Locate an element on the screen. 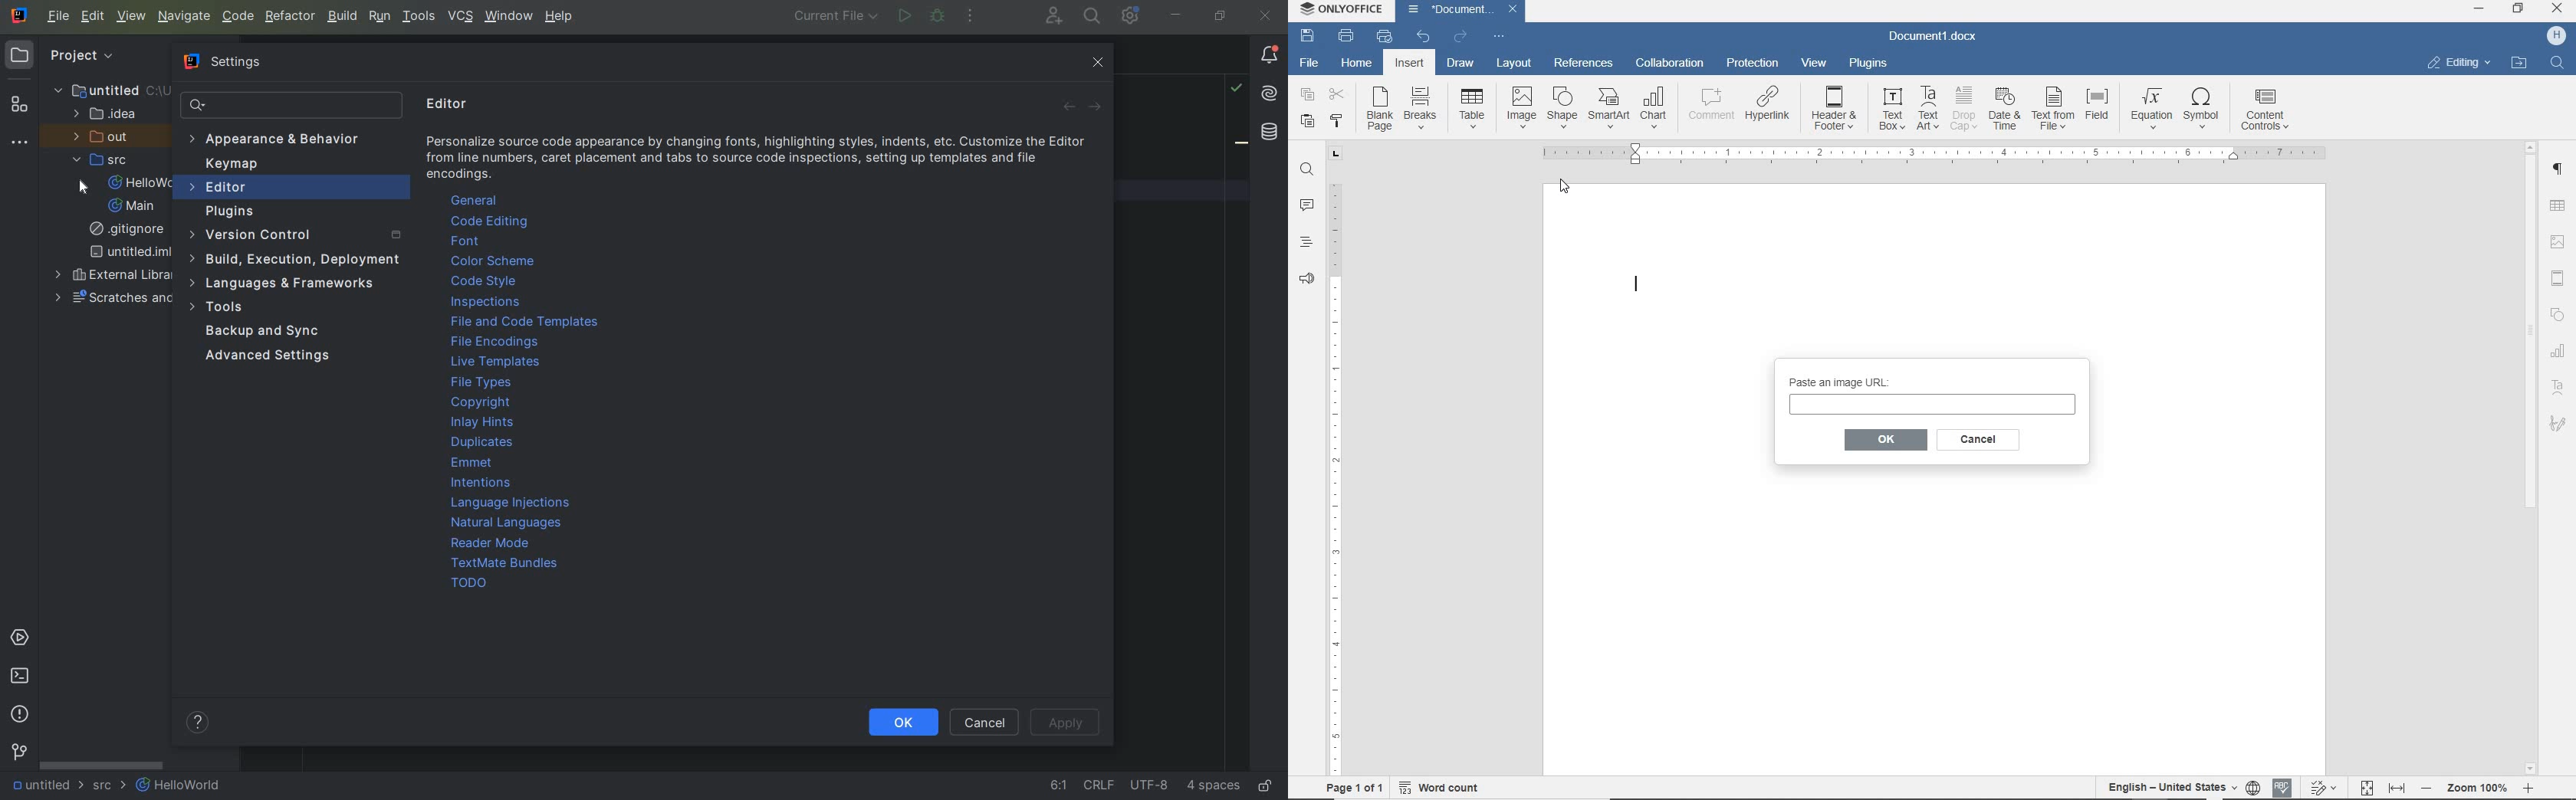 Image resolution: width=2576 pixels, height=812 pixels. font is located at coordinates (471, 243).